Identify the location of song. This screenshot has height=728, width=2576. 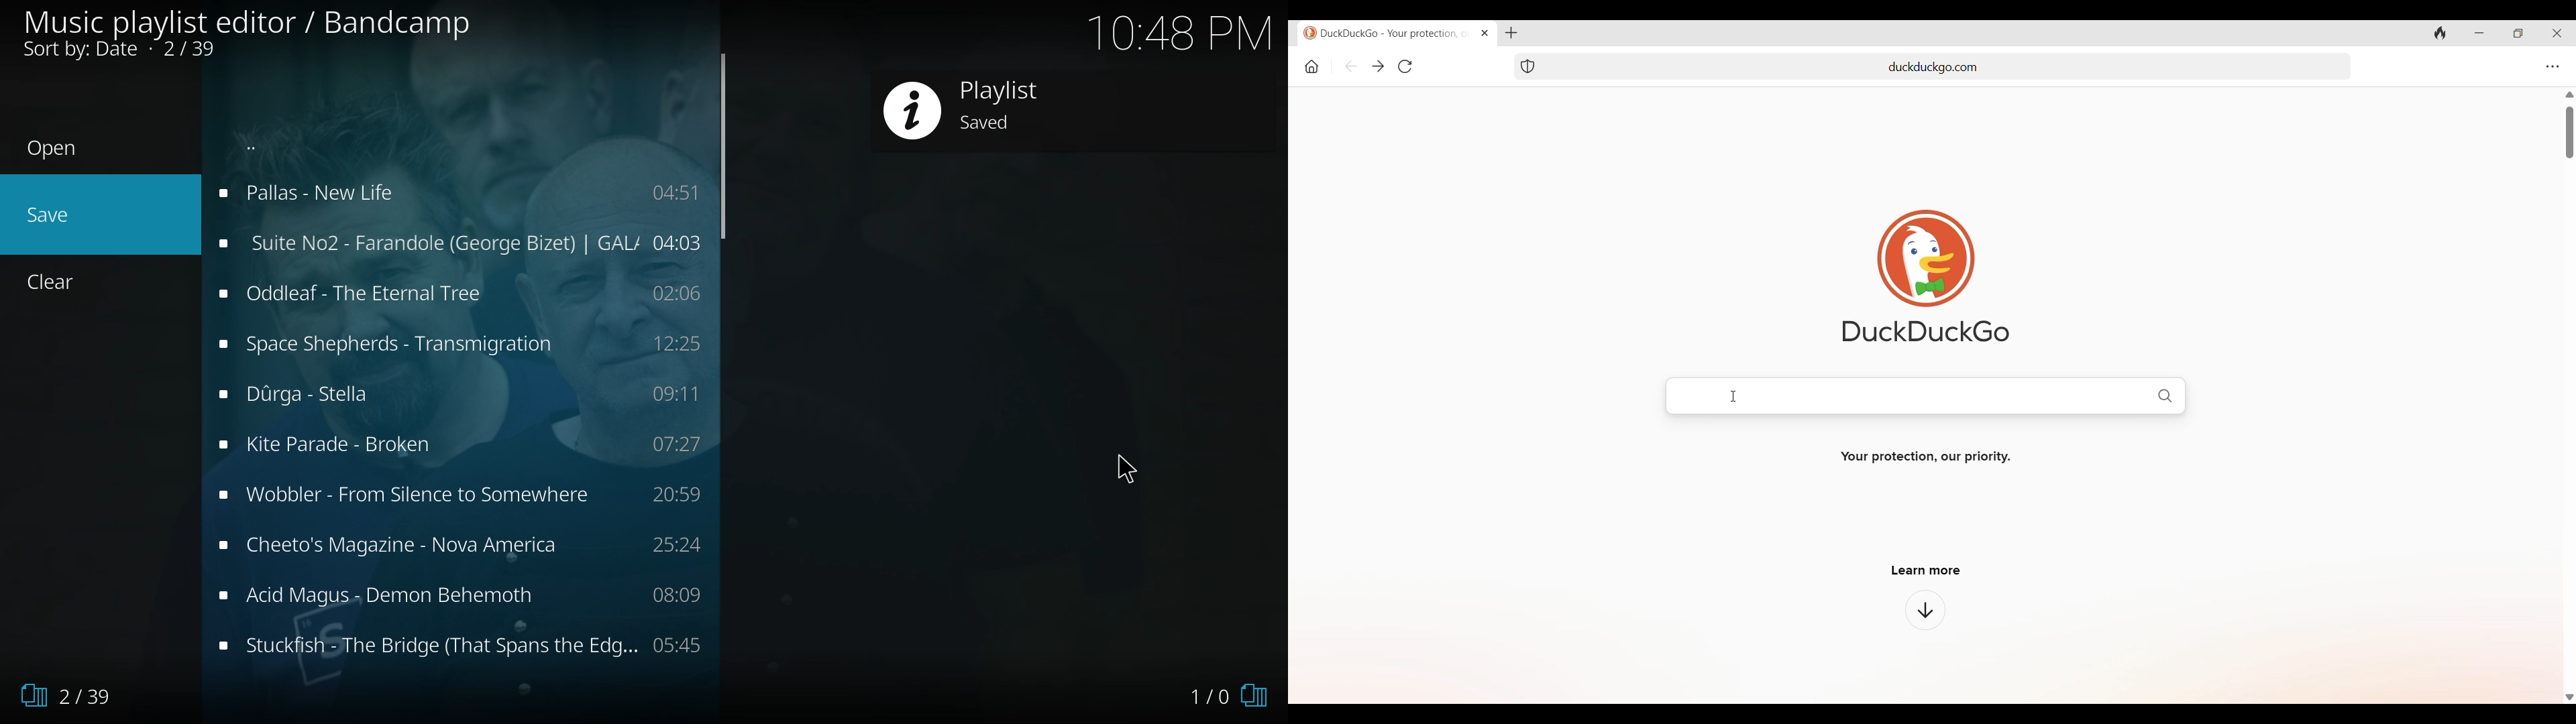
(457, 193).